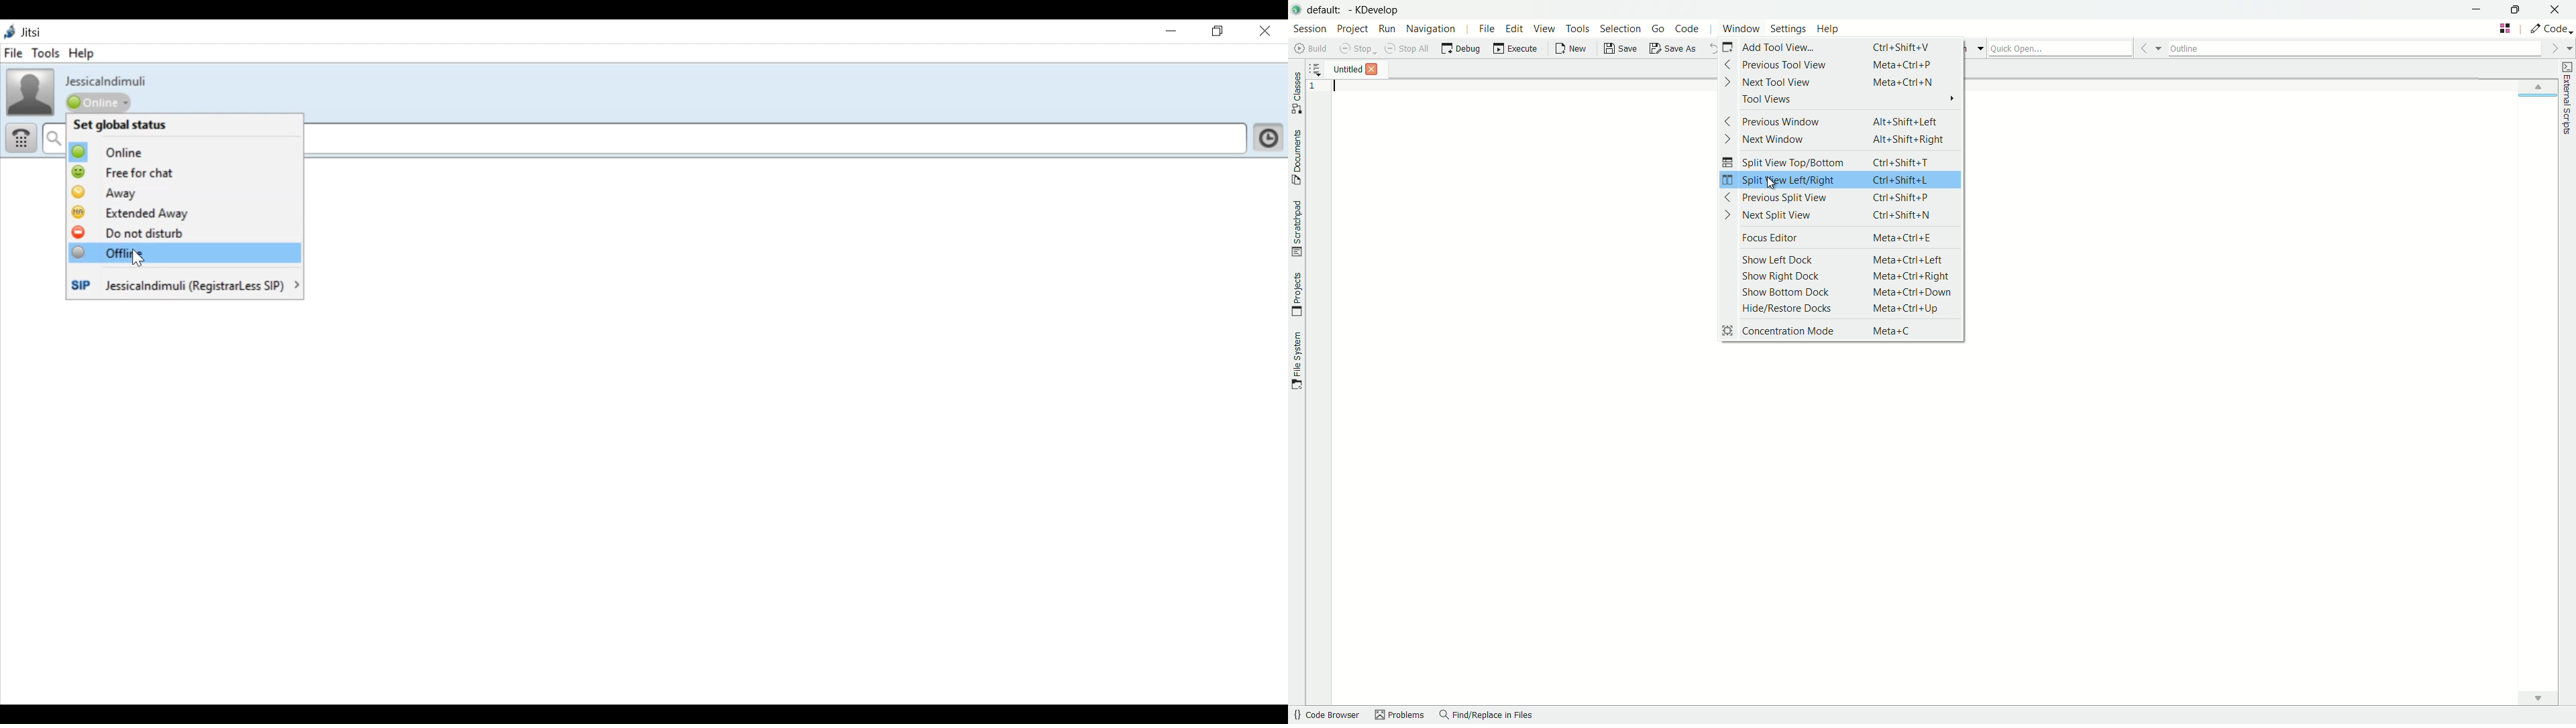  Describe the element at coordinates (1309, 29) in the screenshot. I see `session menu` at that location.